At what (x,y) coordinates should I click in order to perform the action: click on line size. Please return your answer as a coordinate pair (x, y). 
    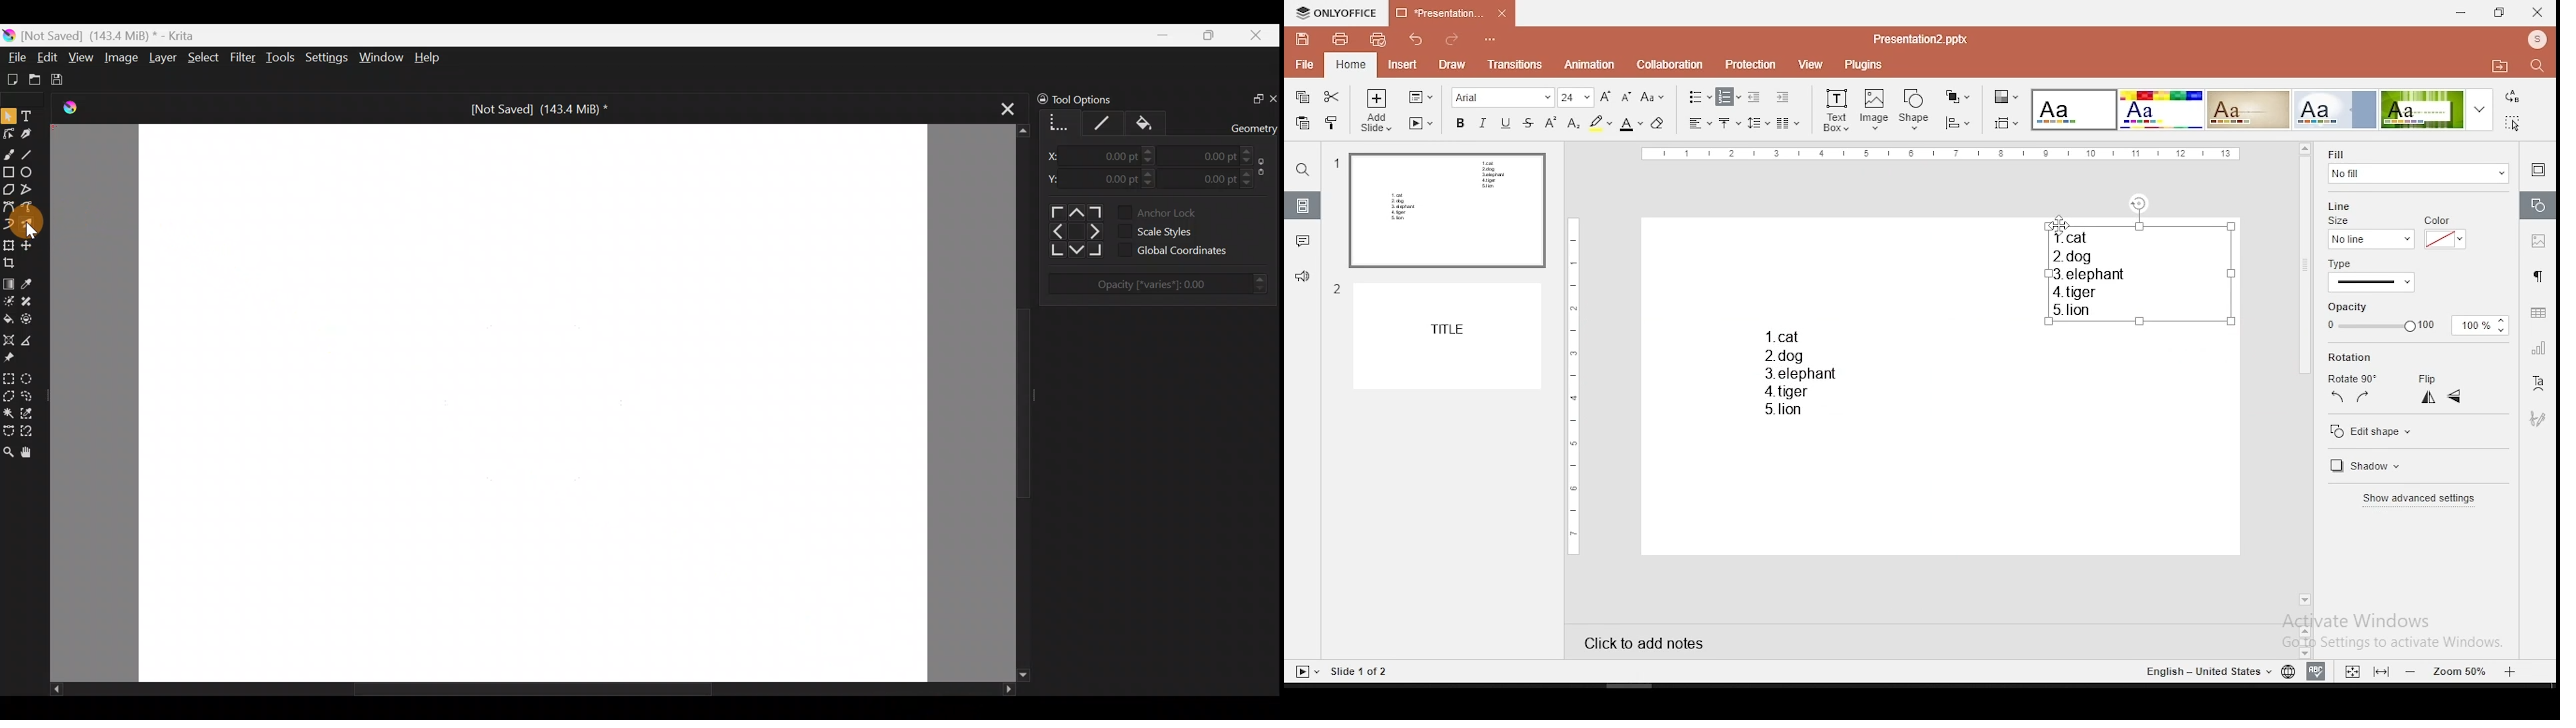
    Looking at the image, I should click on (2369, 239).